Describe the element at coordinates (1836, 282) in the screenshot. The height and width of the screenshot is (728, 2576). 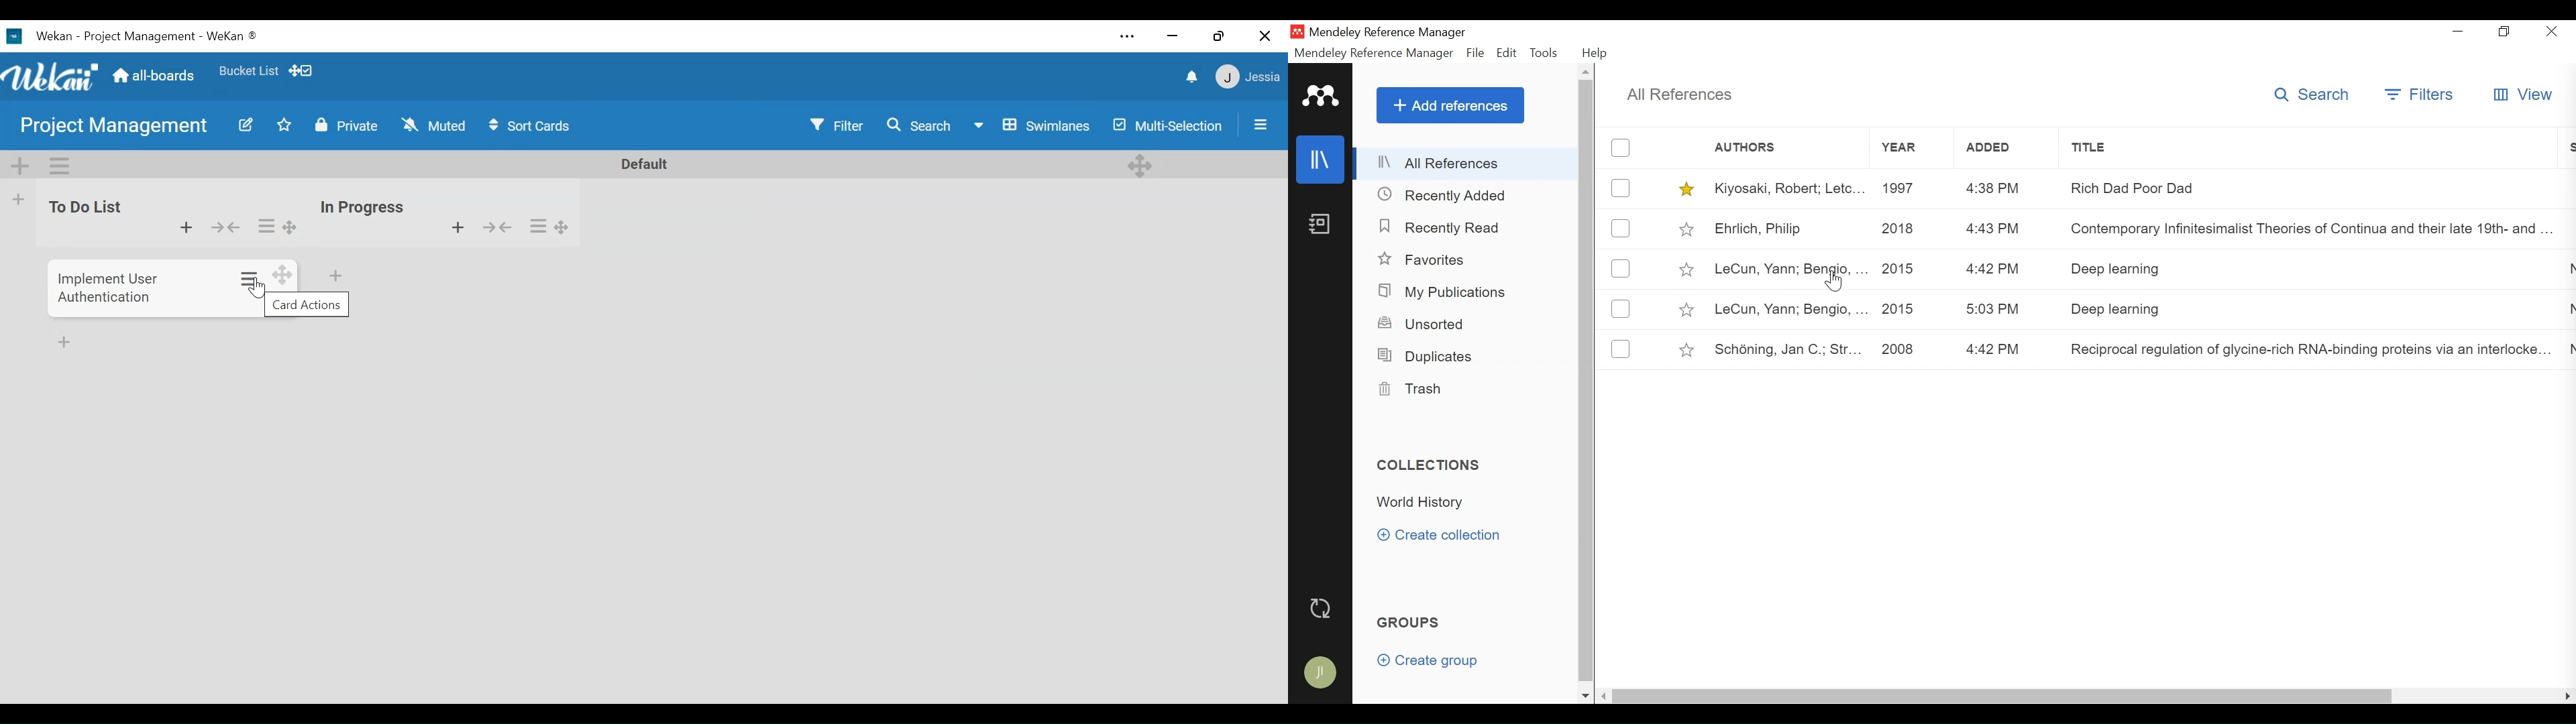
I see `cursor ` at that location.